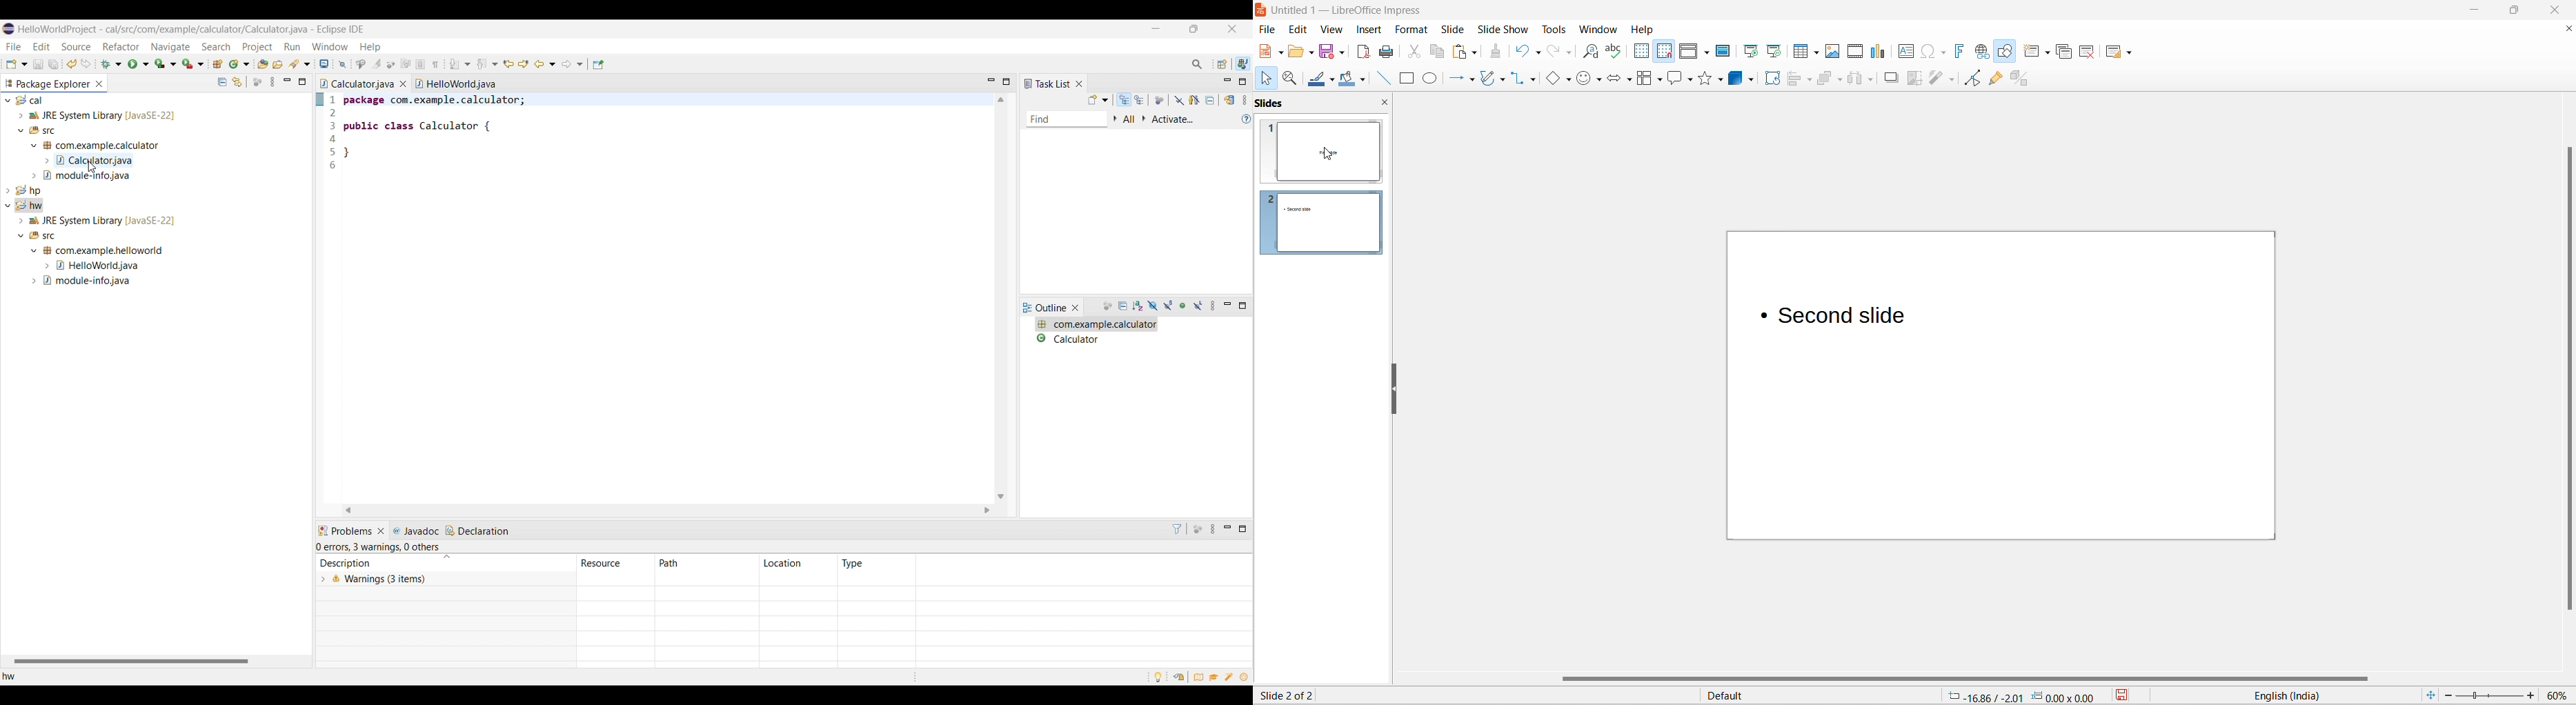 The width and height of the screenshot is (2576, 728). Describe the element at coordinates (1916, 79) in the screenshot. I see `crop image ` at that location.